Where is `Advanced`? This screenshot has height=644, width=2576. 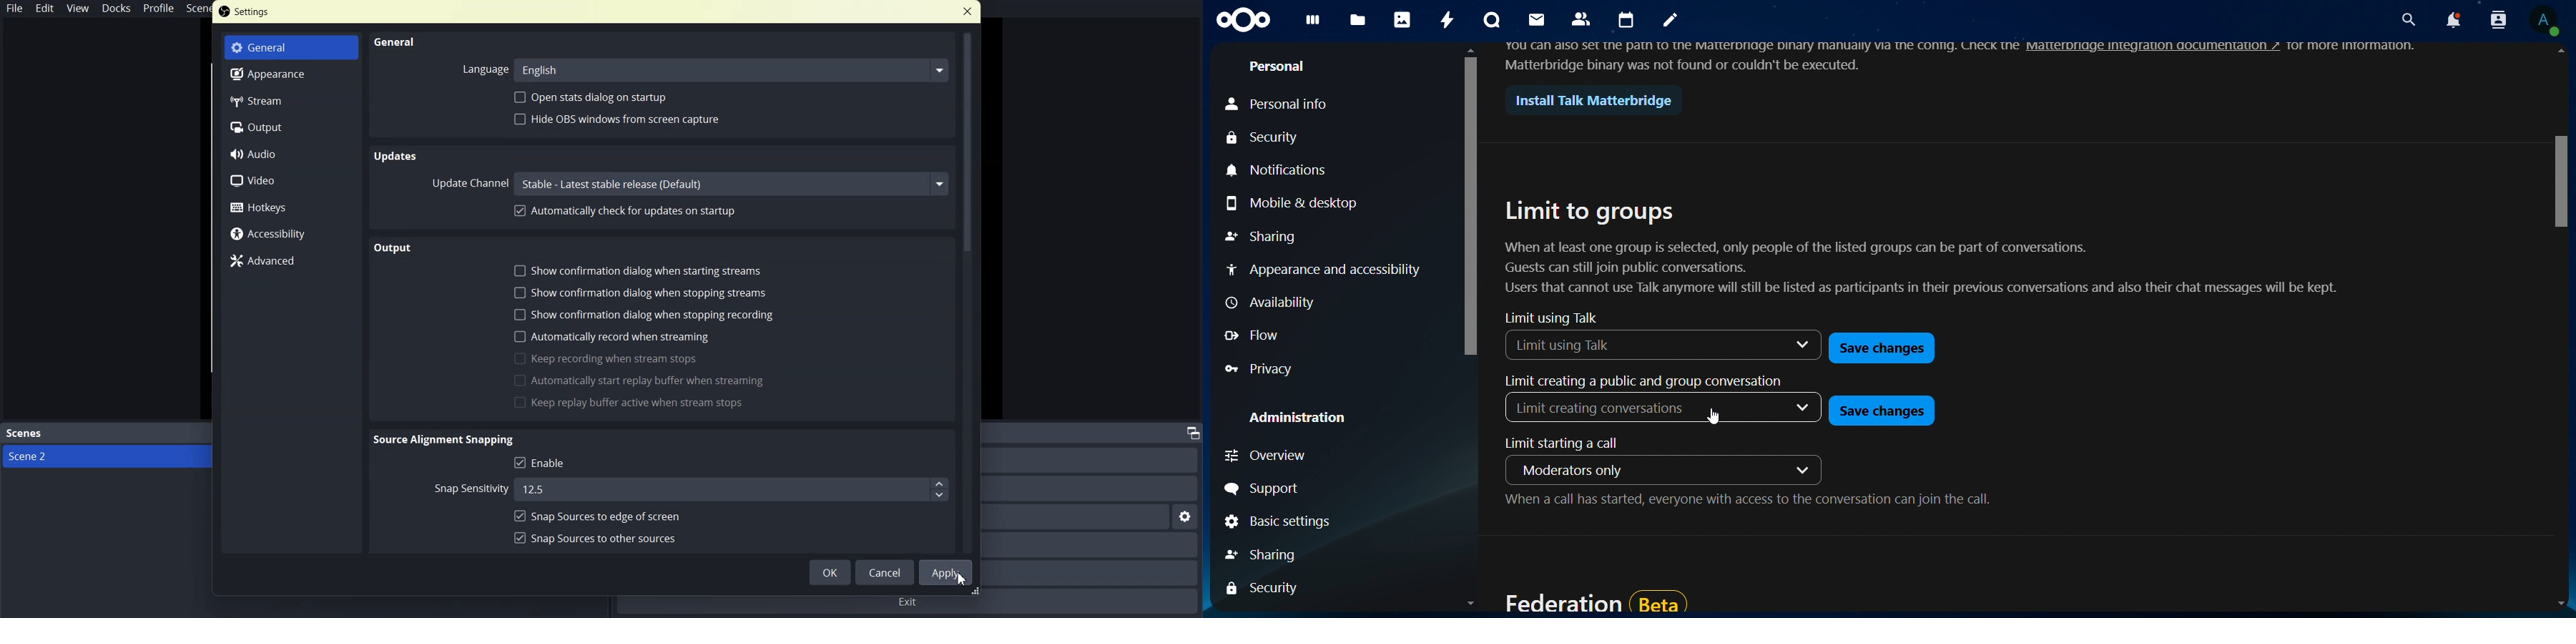
Advanced is located at coordinates (290, 260).